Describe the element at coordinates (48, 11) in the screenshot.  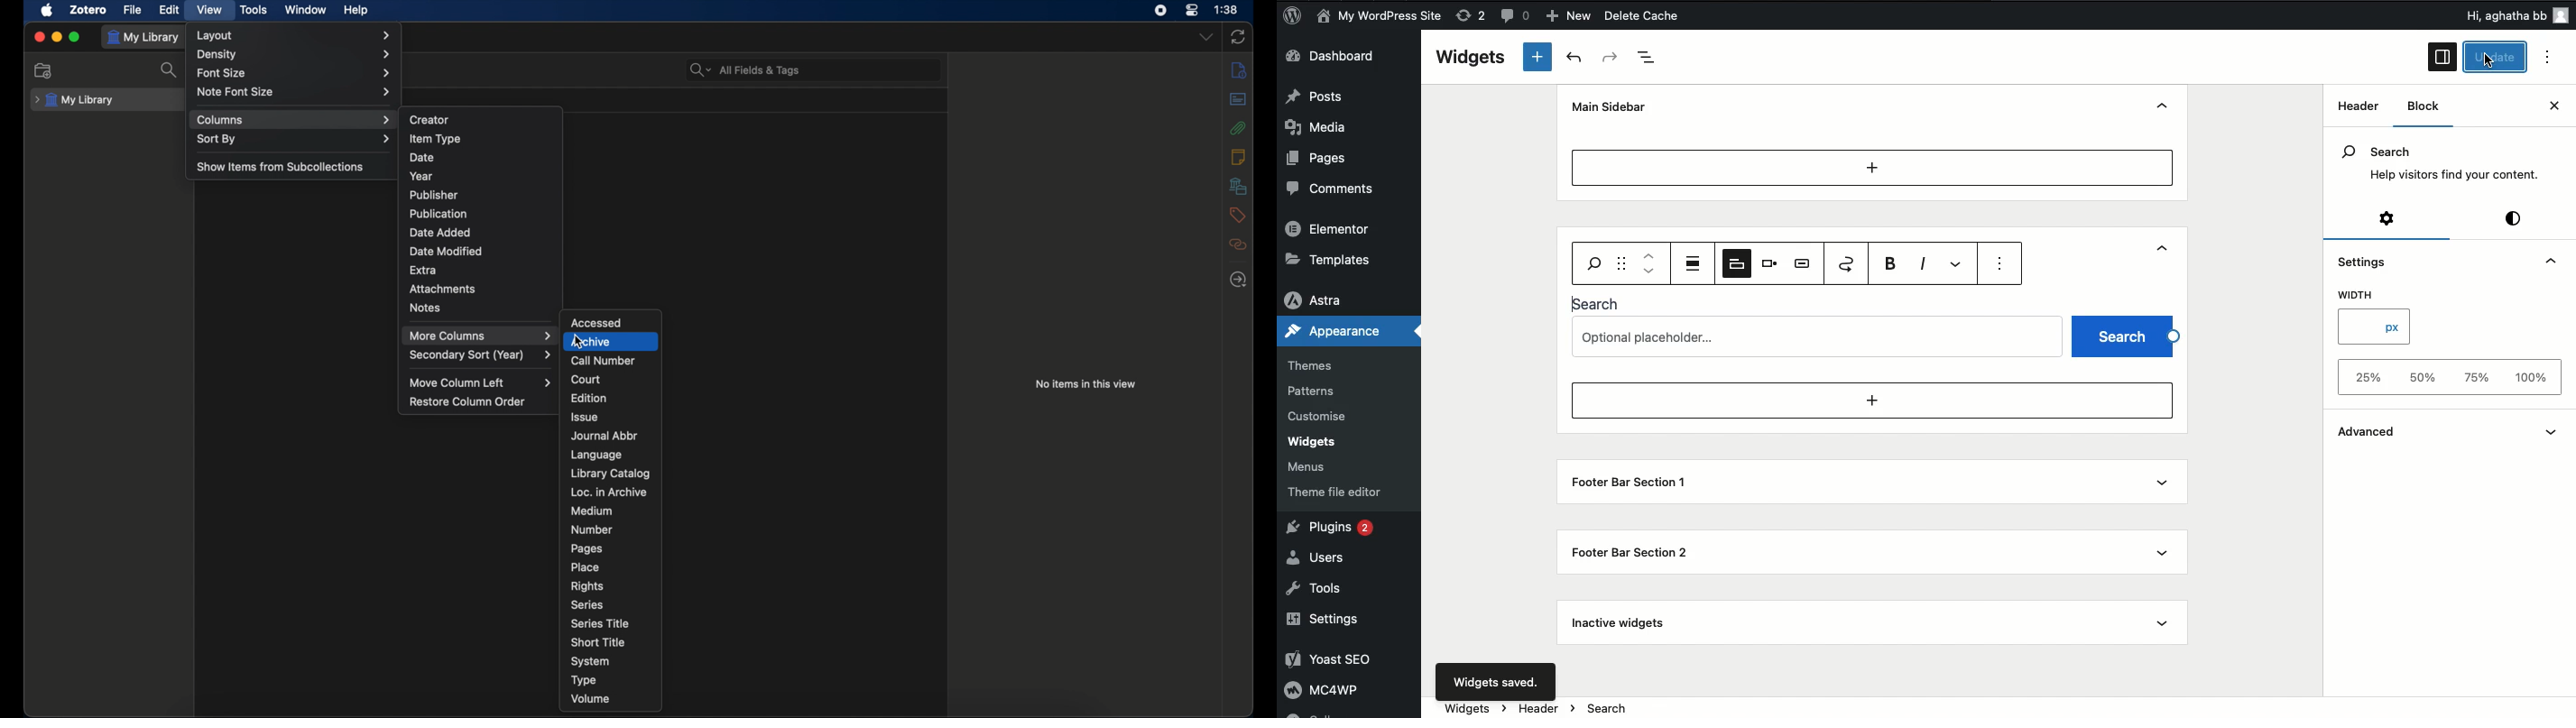
I see `apple icon` at that location.